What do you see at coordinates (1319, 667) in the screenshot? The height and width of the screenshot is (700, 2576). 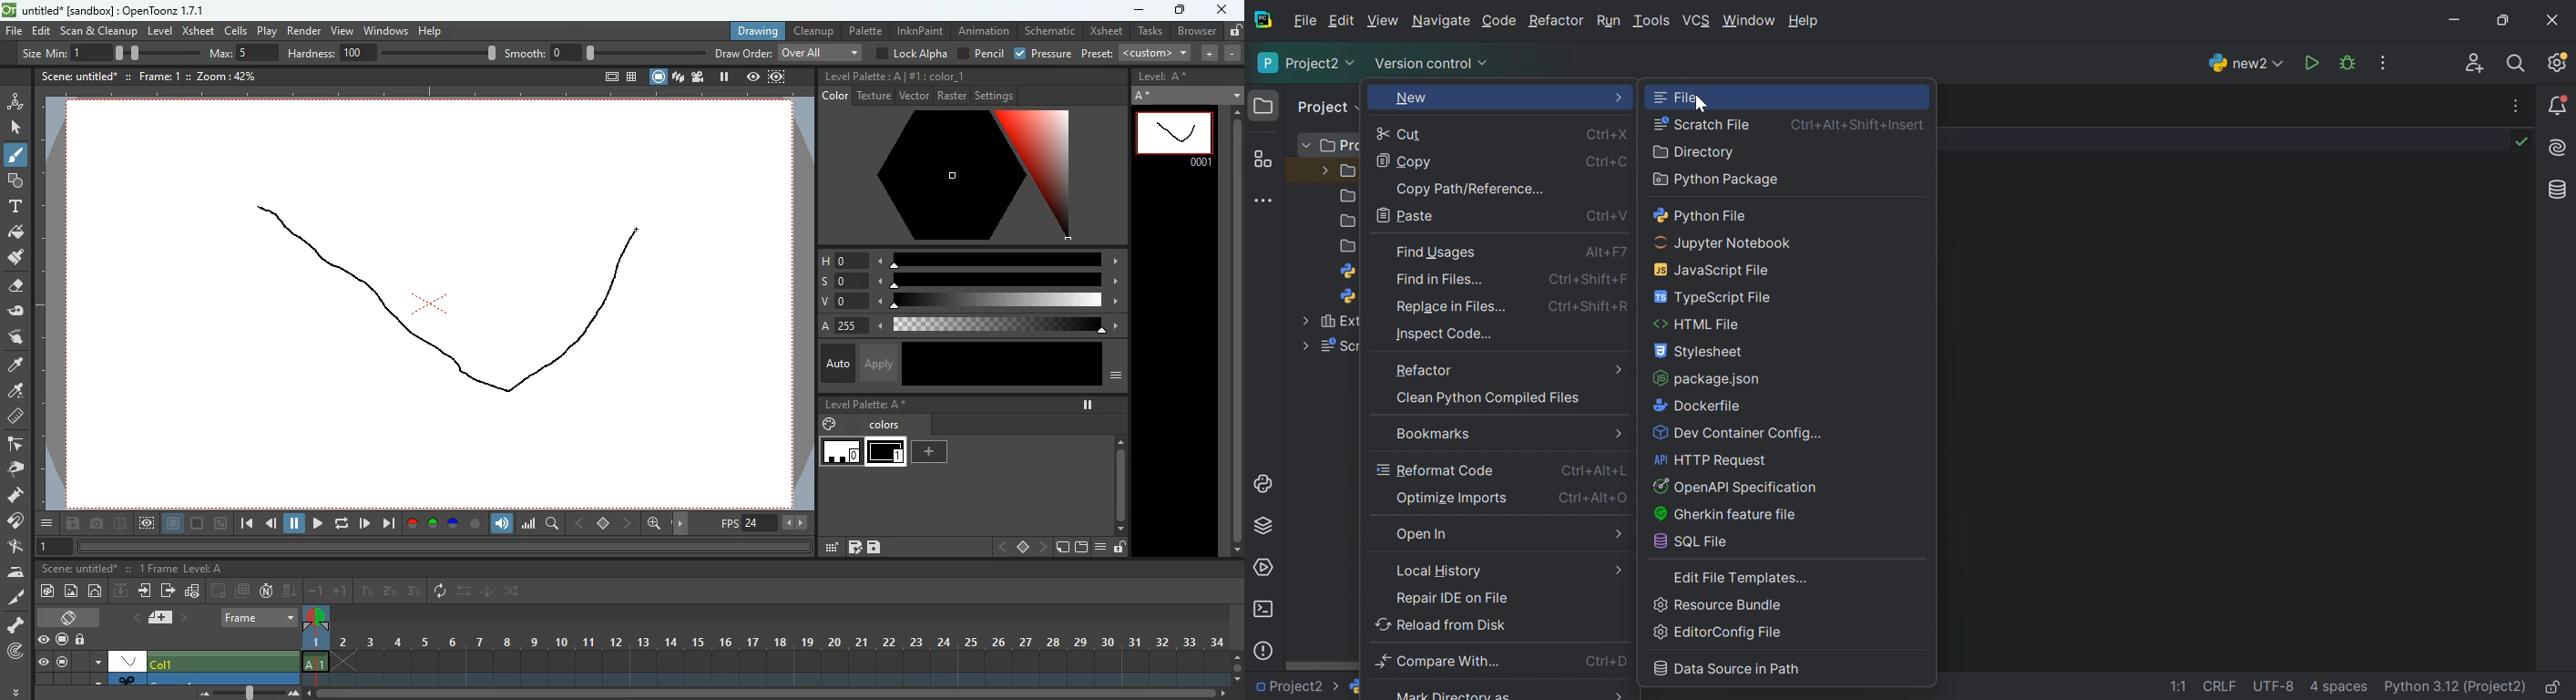 I see `Scroll bar` at bounding box center [1319, 667].